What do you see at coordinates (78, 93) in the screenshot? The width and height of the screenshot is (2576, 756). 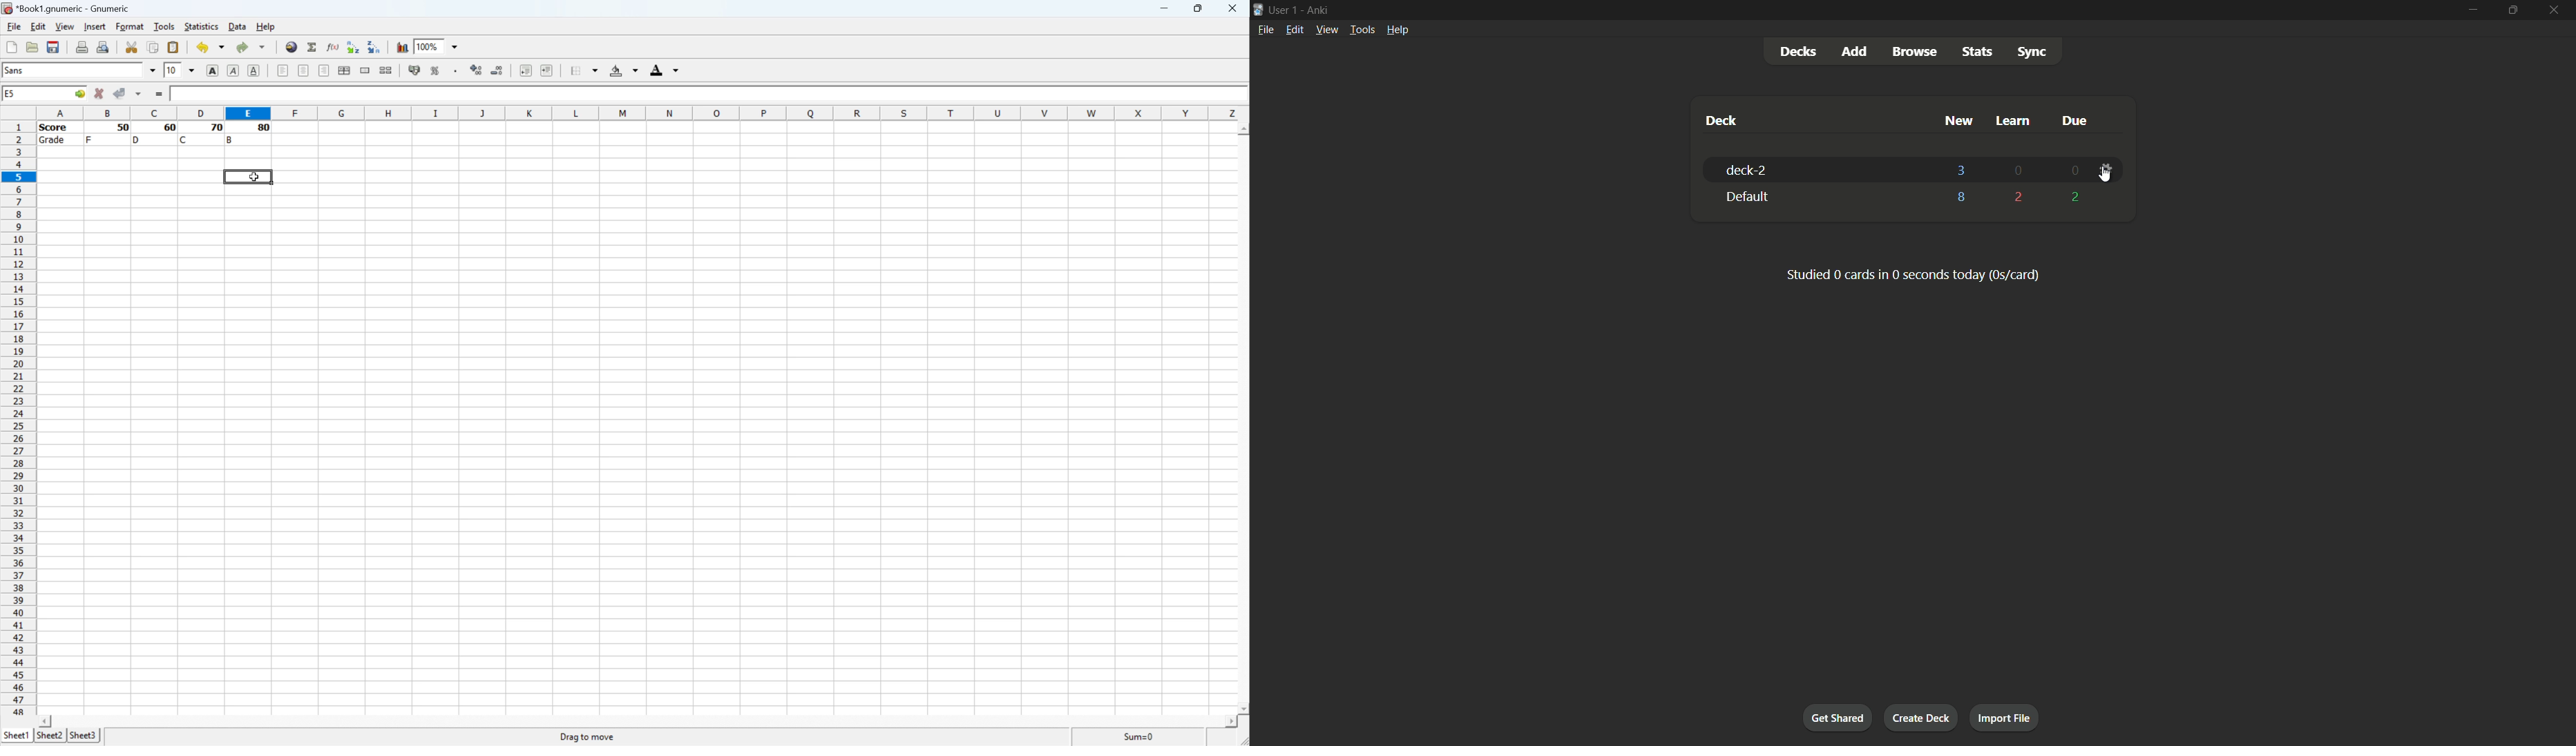 I see `Go to` at bounding box center [78, 93].